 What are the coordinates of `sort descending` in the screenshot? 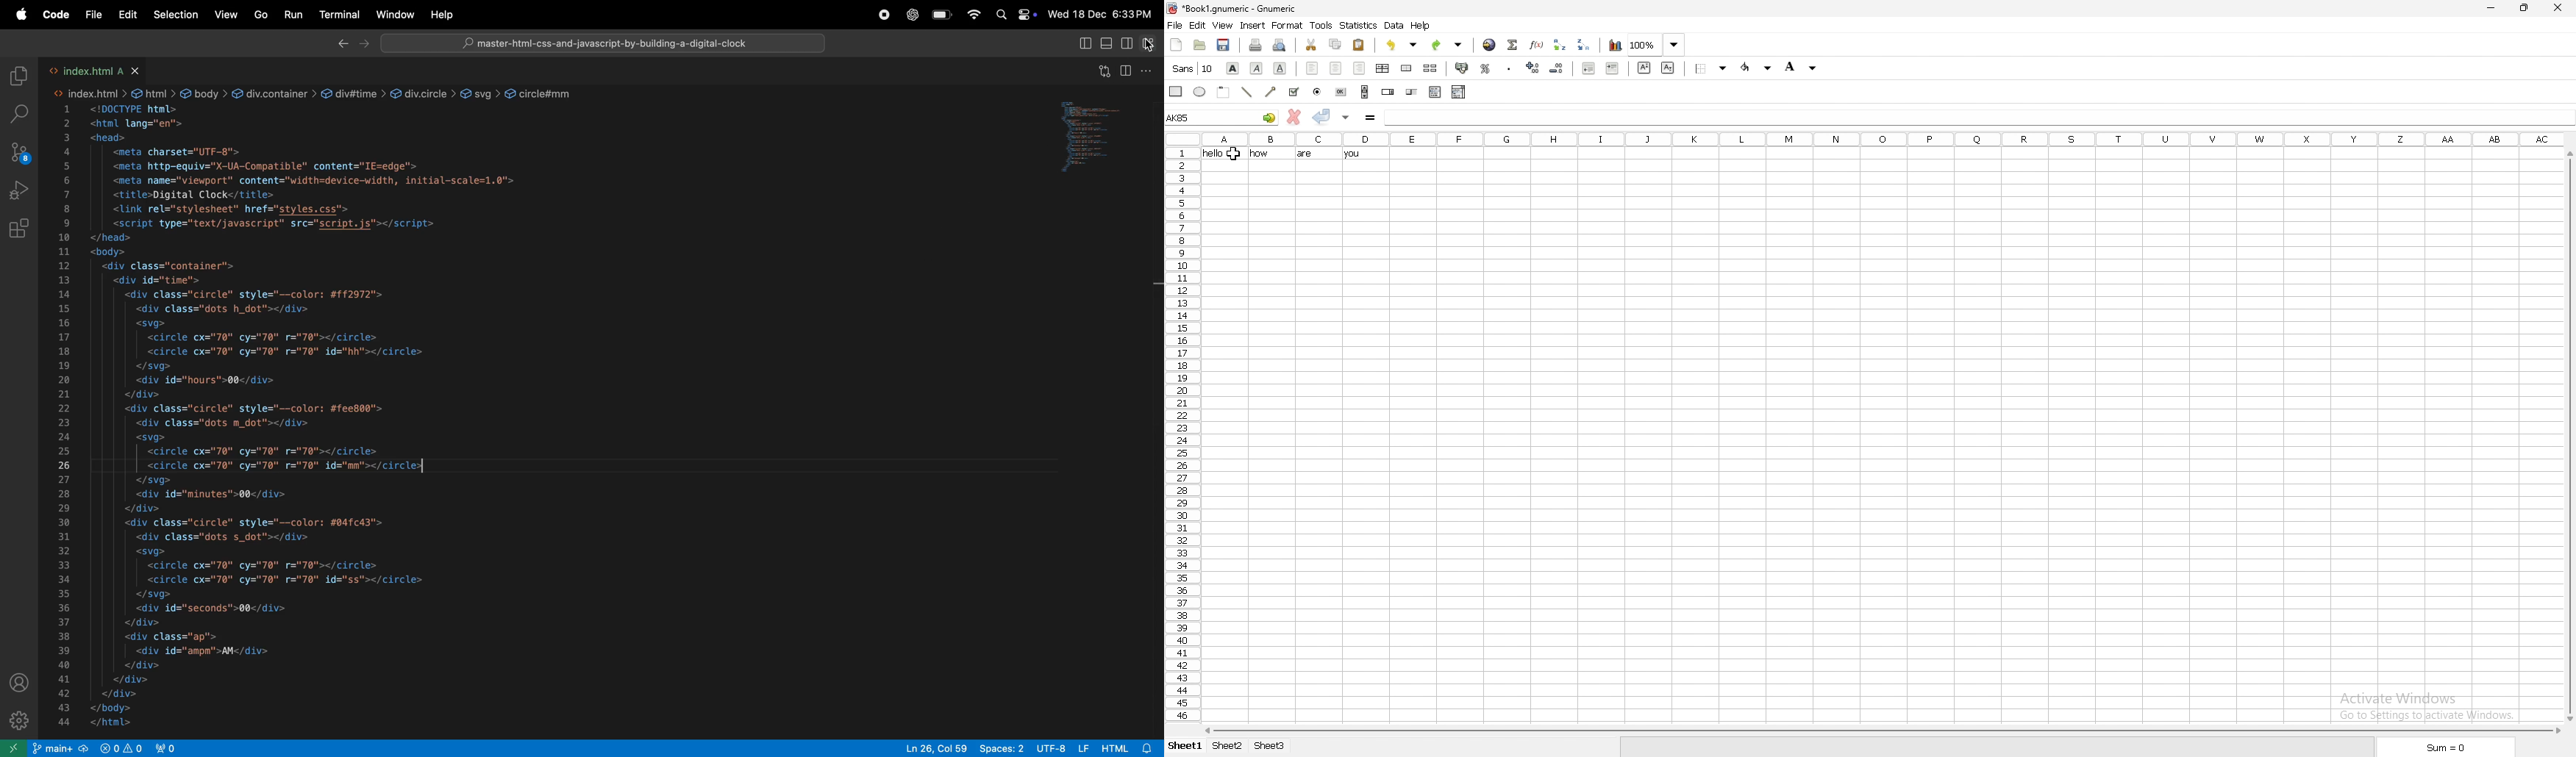 It's located at (1586, 45).